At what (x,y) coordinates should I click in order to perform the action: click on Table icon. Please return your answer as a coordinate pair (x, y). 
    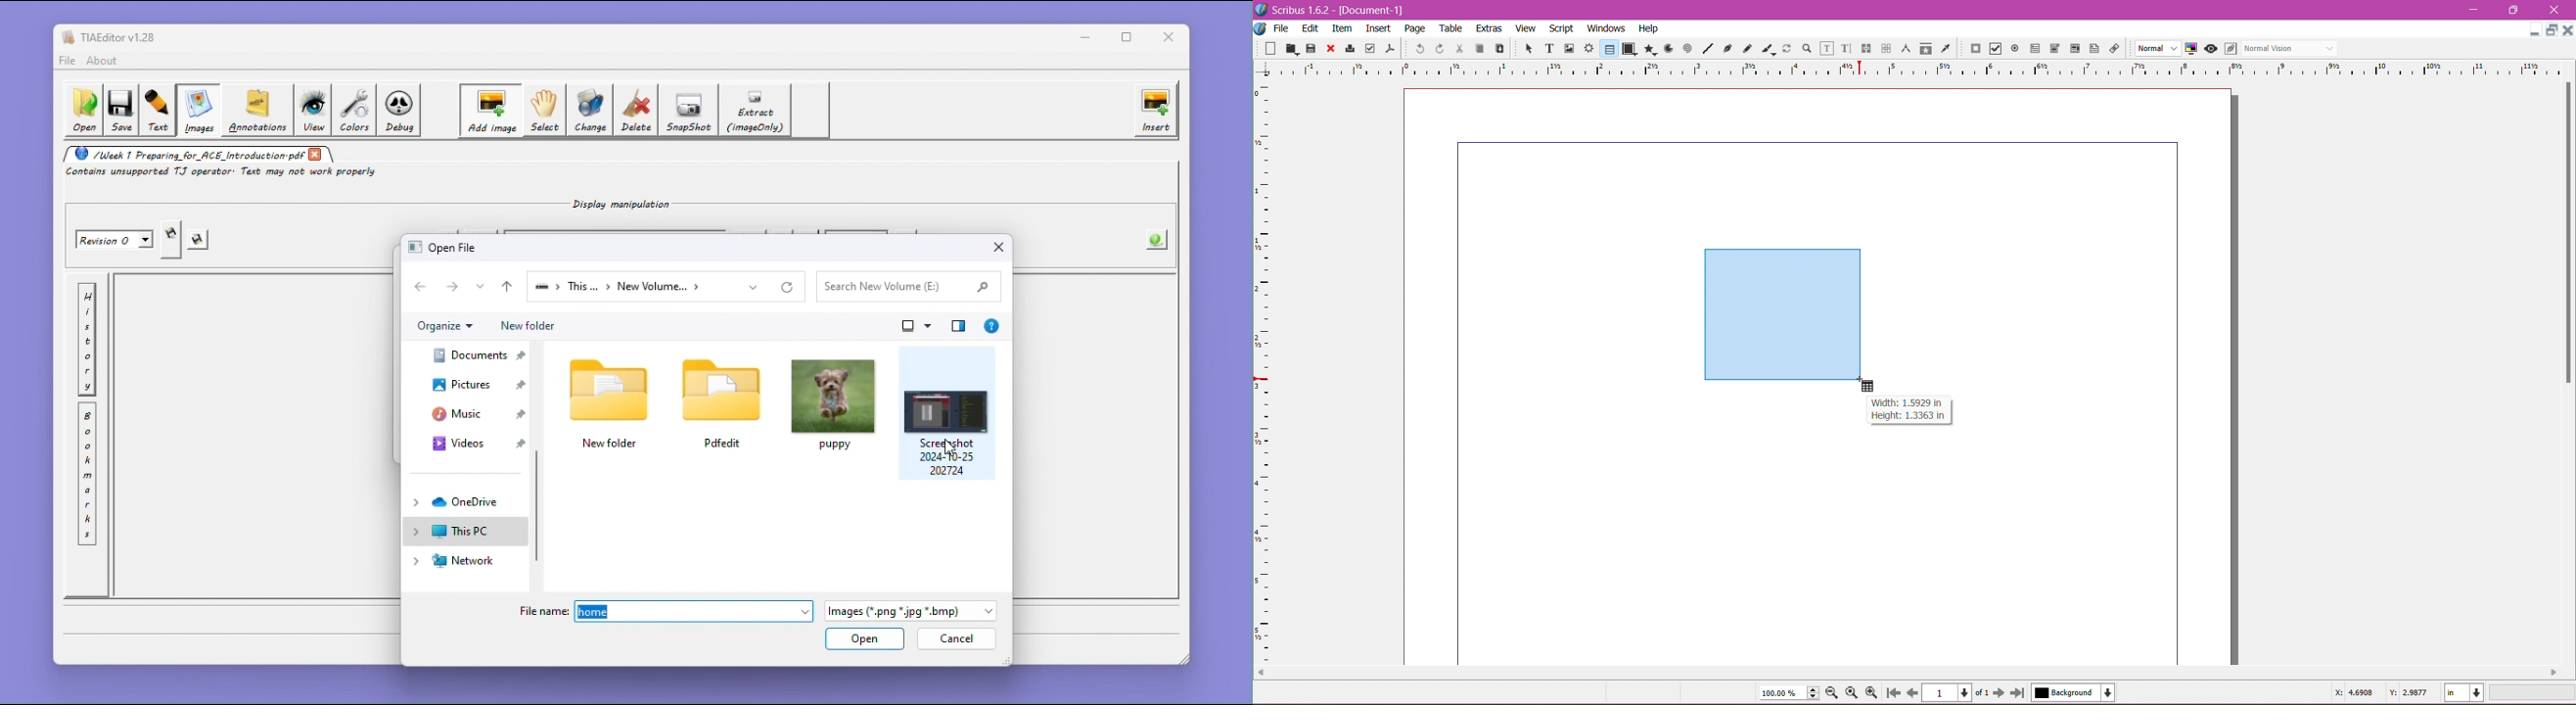
    Looking at the image, I should click on (1872, 386).